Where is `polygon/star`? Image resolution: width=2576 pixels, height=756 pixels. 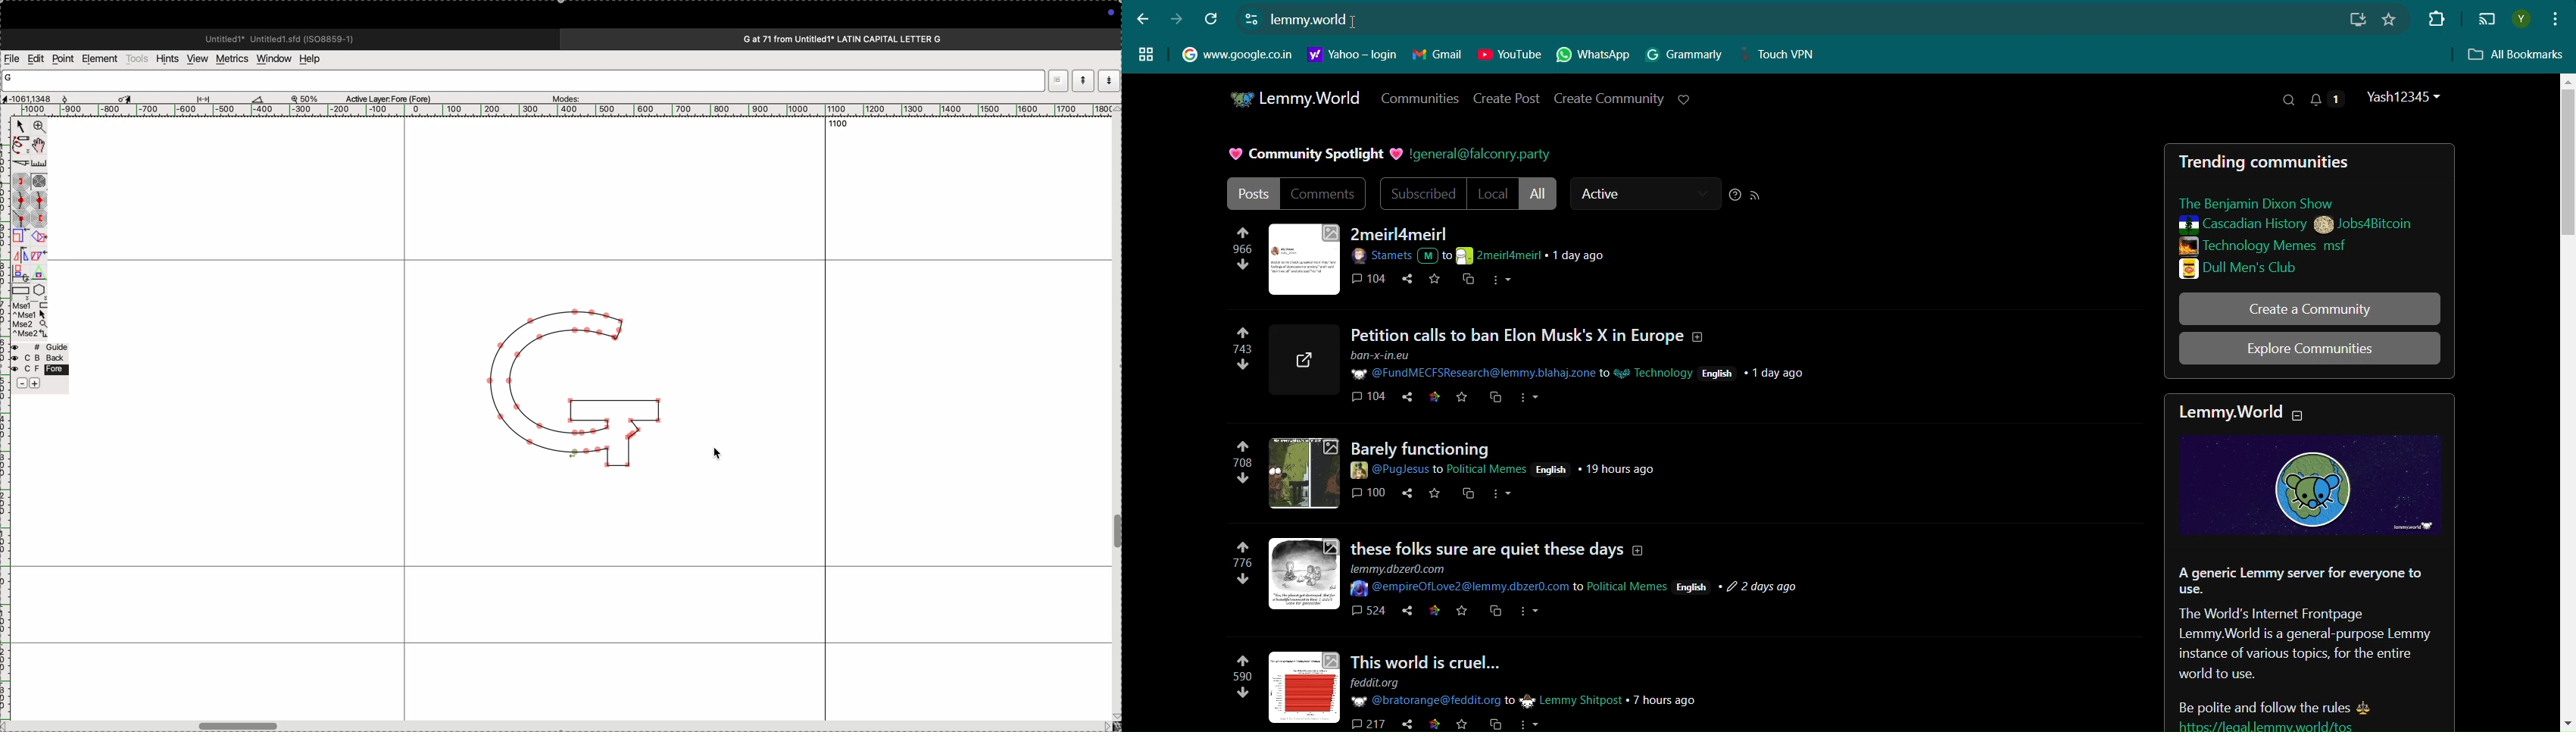
polygon/star is located at coordinates (40, 290).